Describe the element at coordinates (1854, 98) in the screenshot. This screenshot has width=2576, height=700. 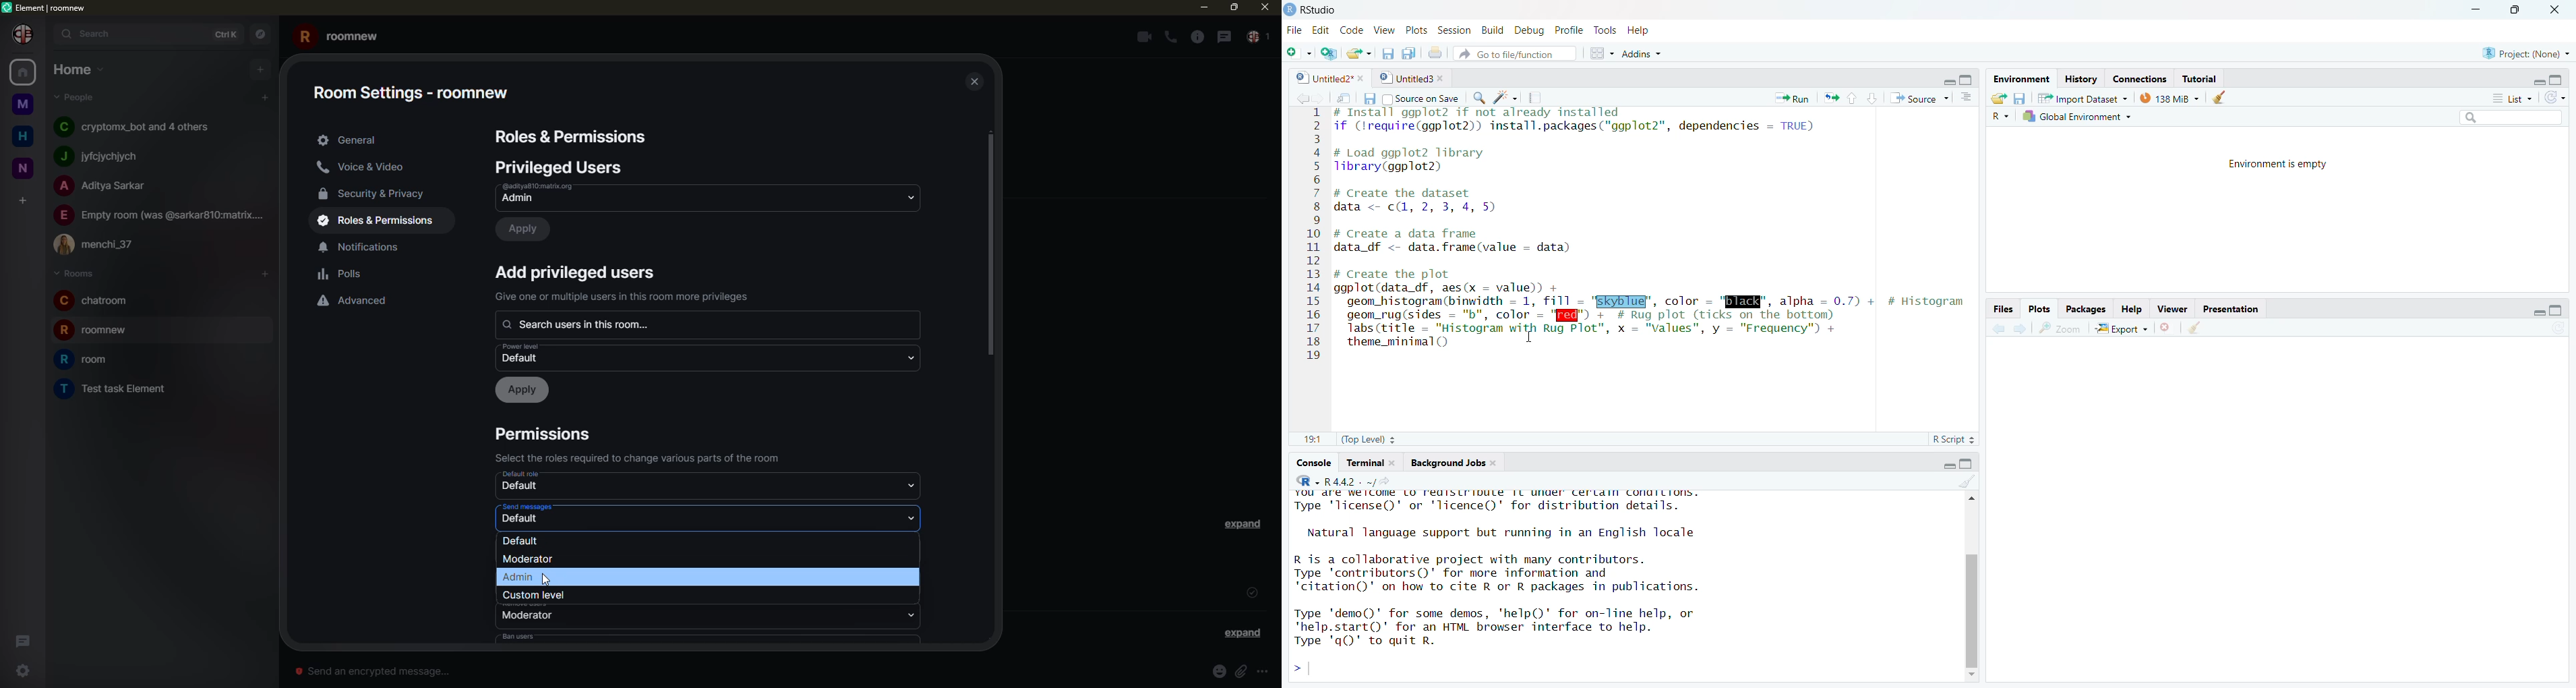
I see `up` at that location.